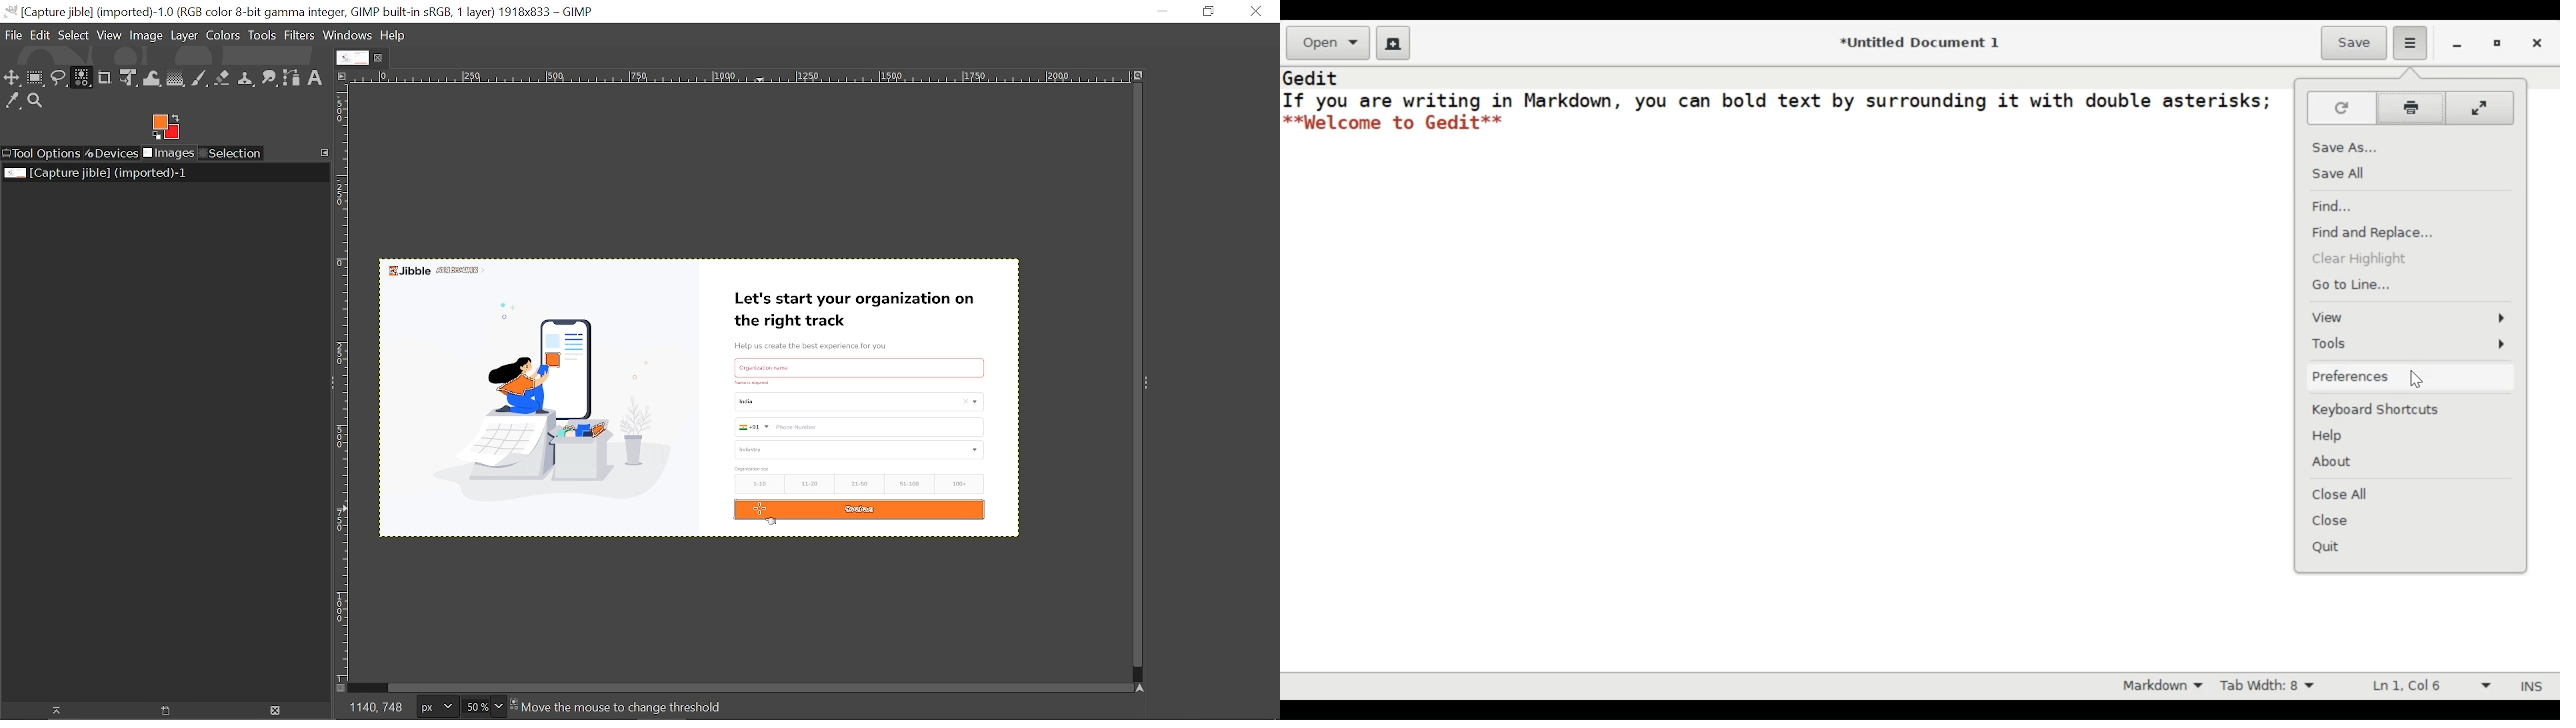 This screenshot has height=728, width=2576. I want to click on Keyboard Shortcuts, so click(2379, 409).